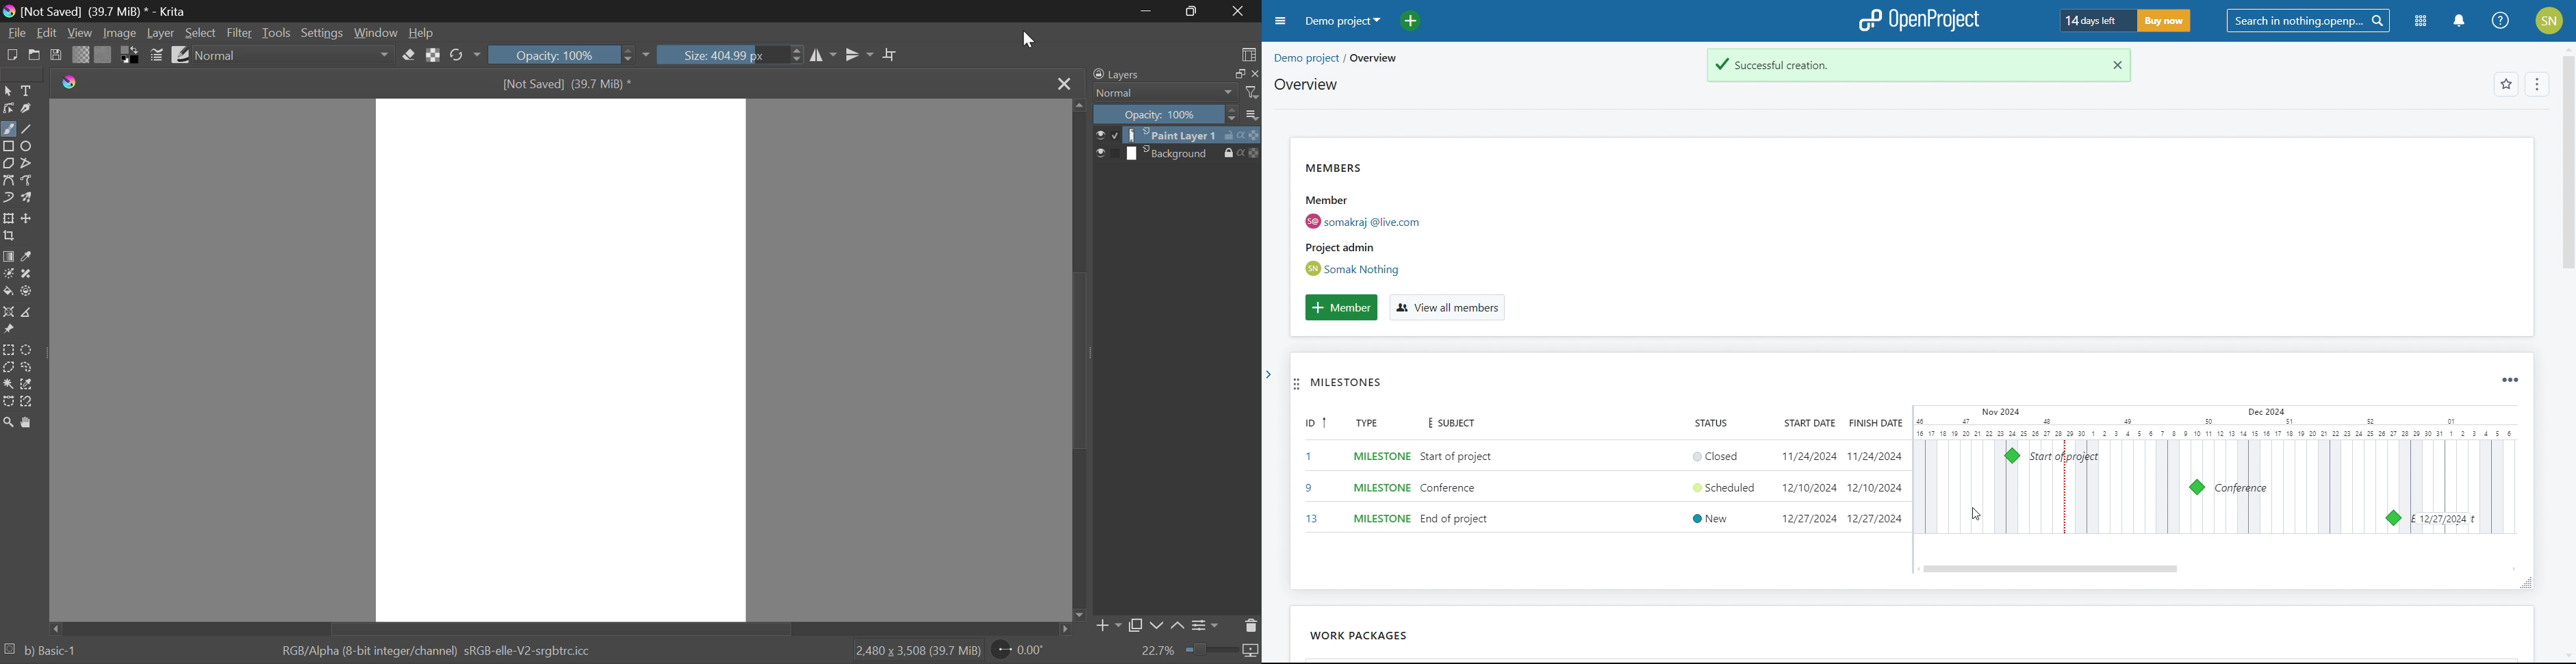 The height and width of the screenshot is (672, 2576). Describe the element at coordinates (16, 33) in the screenshot. I see `File` at that location.